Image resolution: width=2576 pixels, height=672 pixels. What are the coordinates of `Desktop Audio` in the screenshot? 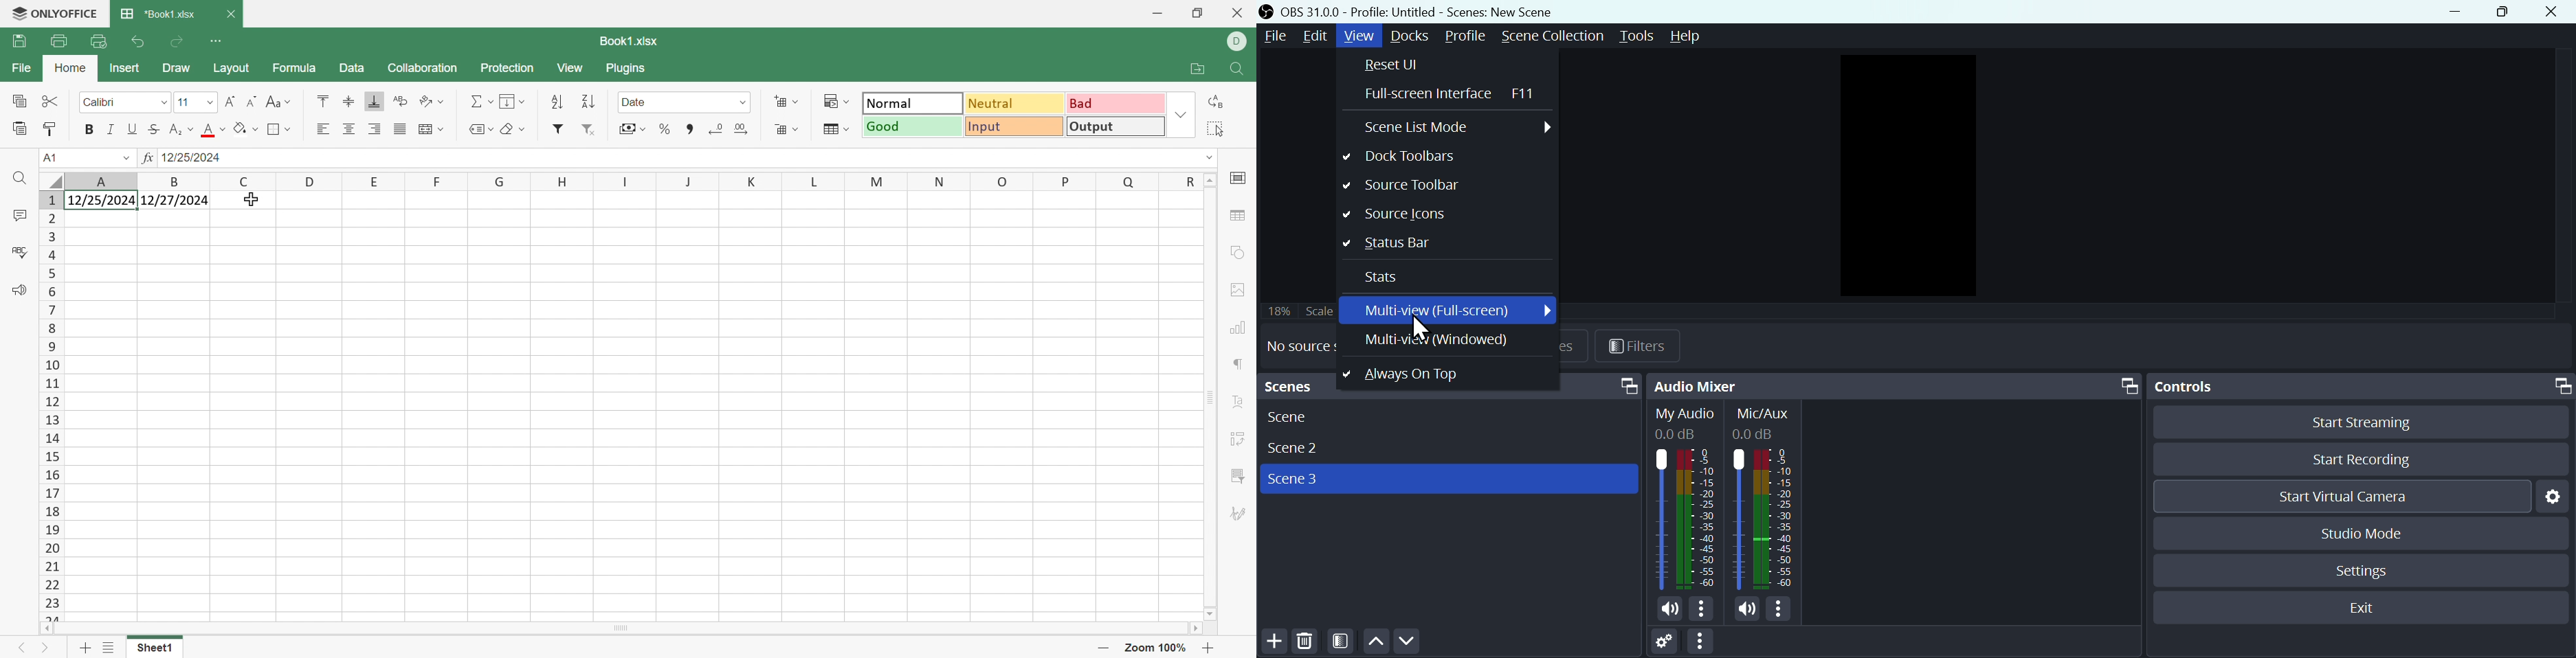 It's located at (1685, 499).